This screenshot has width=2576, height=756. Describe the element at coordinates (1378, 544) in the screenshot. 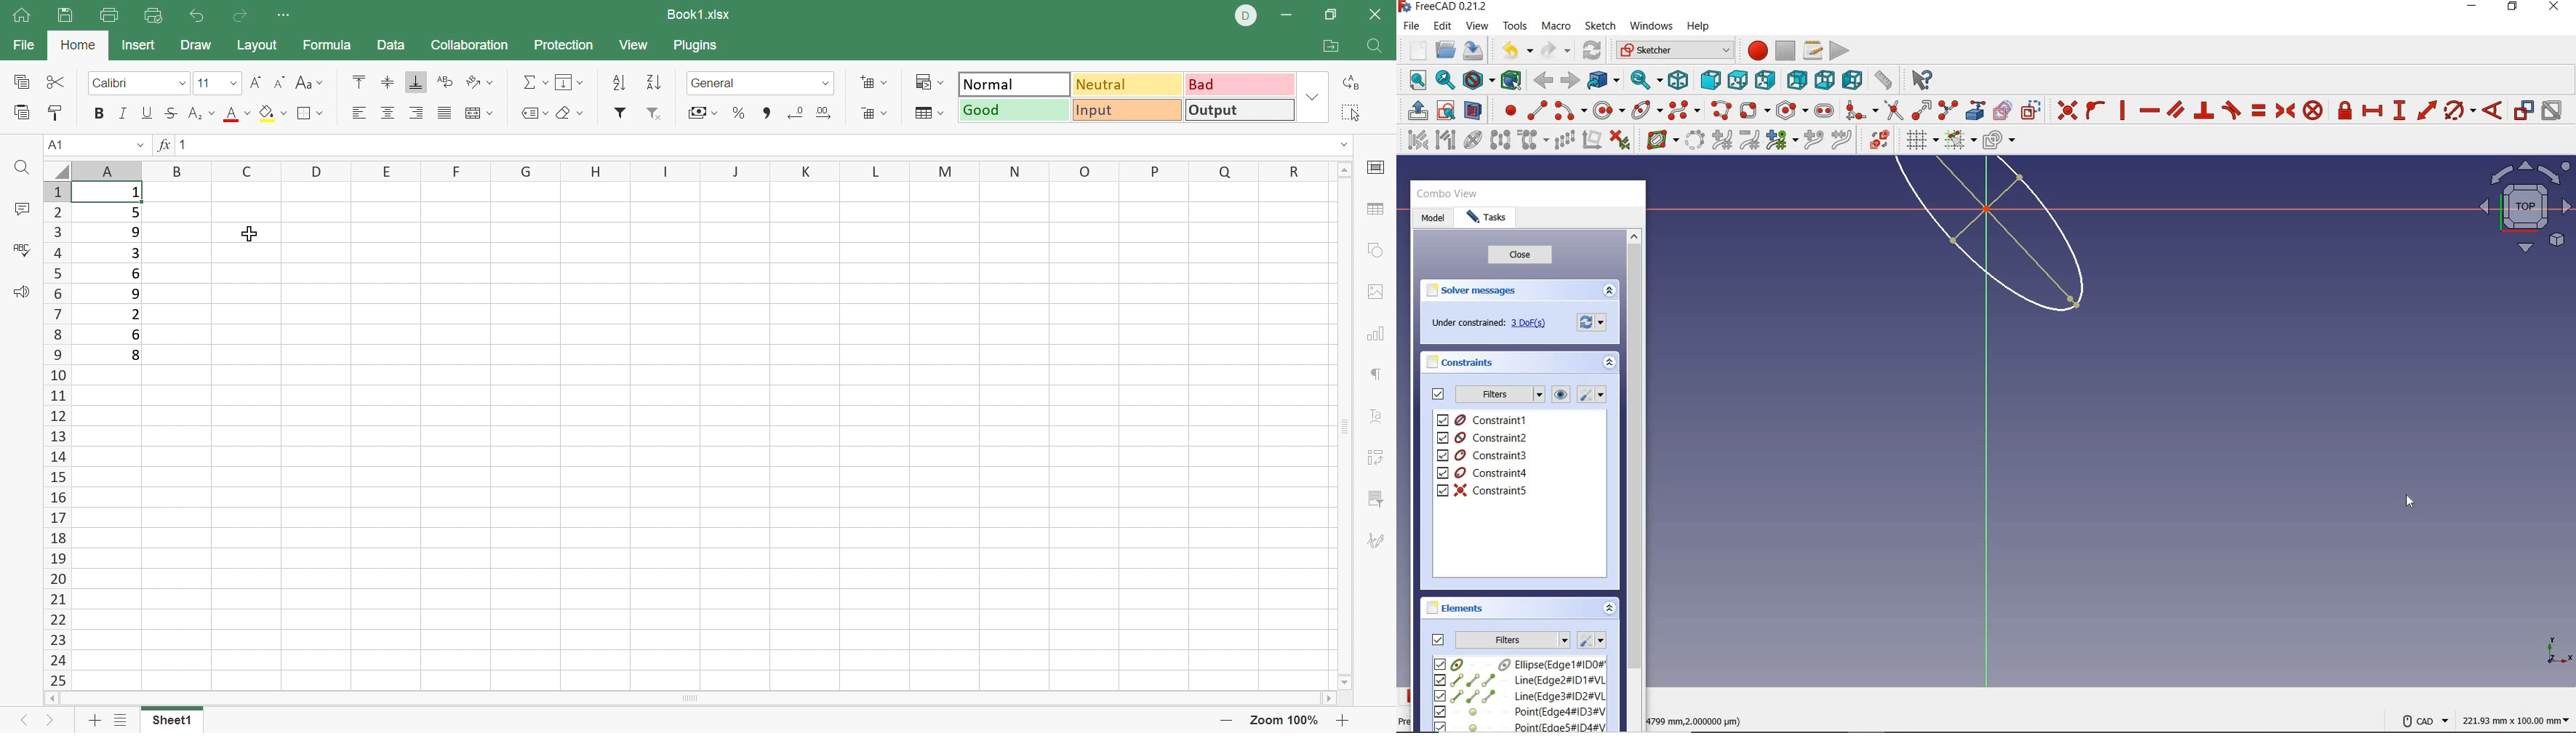

I see `Signature settings` at that location.